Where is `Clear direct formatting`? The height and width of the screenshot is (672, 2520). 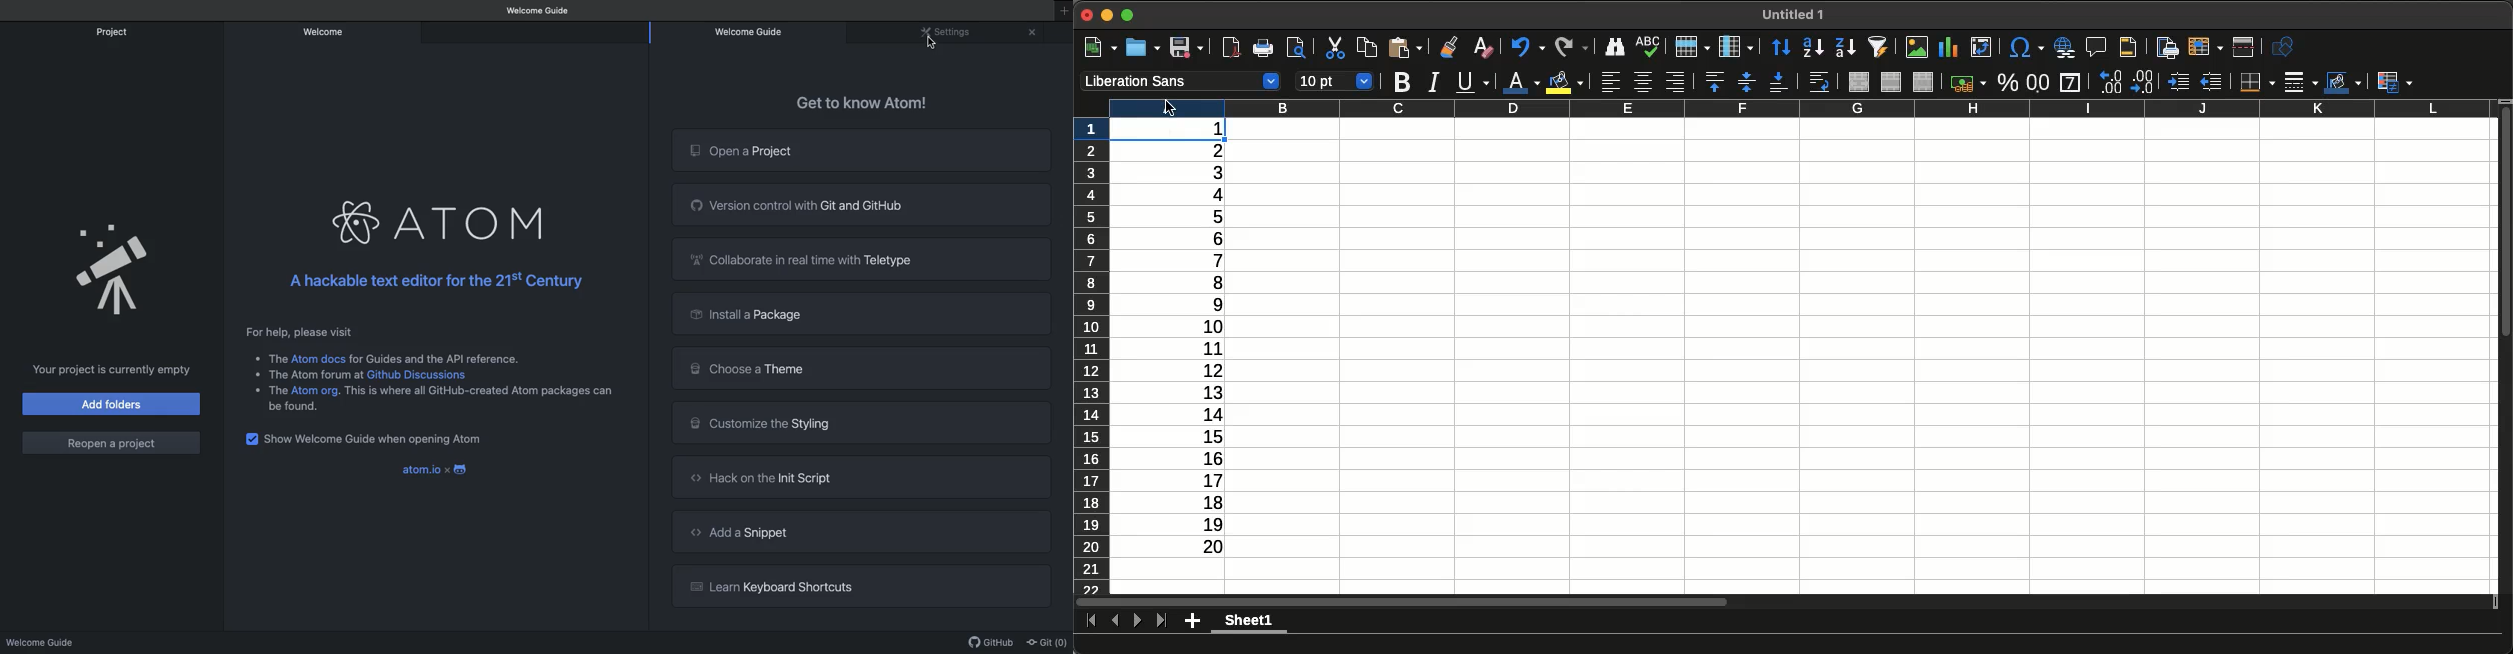 Clear direct formatting is located at coordinates (1483, 48).